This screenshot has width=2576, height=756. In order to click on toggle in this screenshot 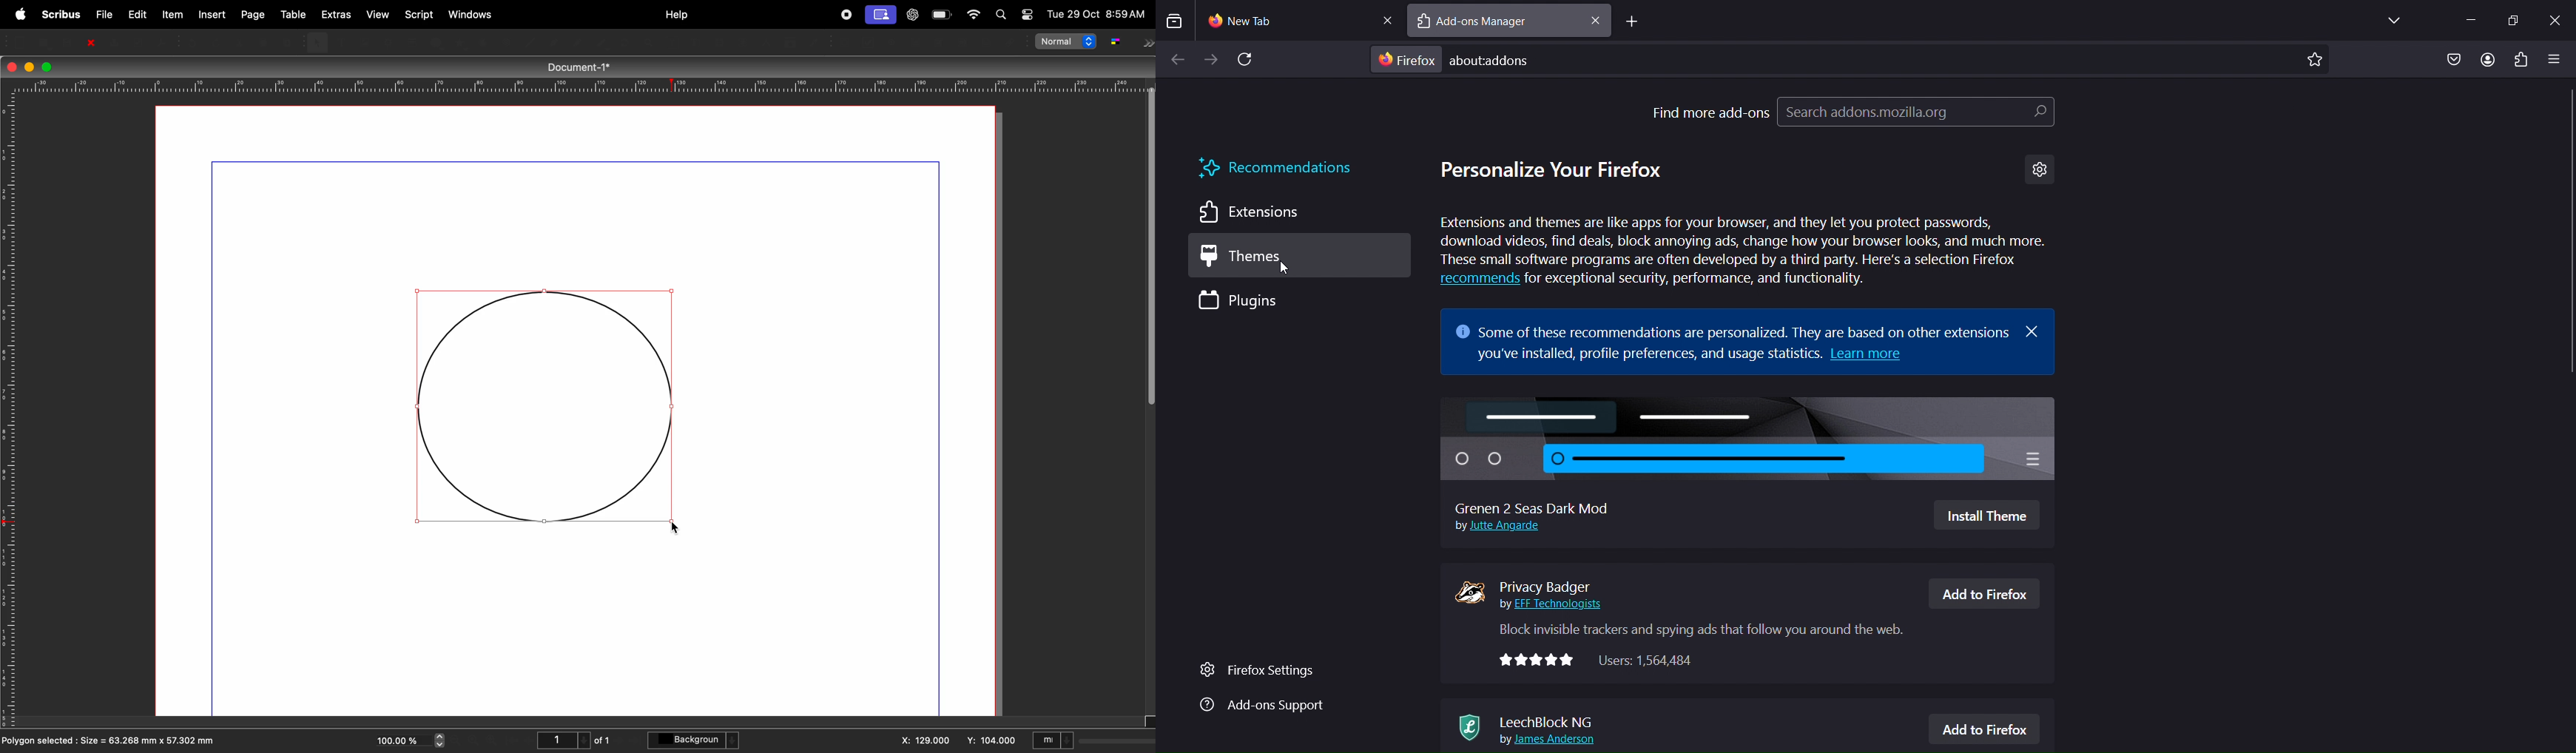, I will do `click(1026, 11)`.